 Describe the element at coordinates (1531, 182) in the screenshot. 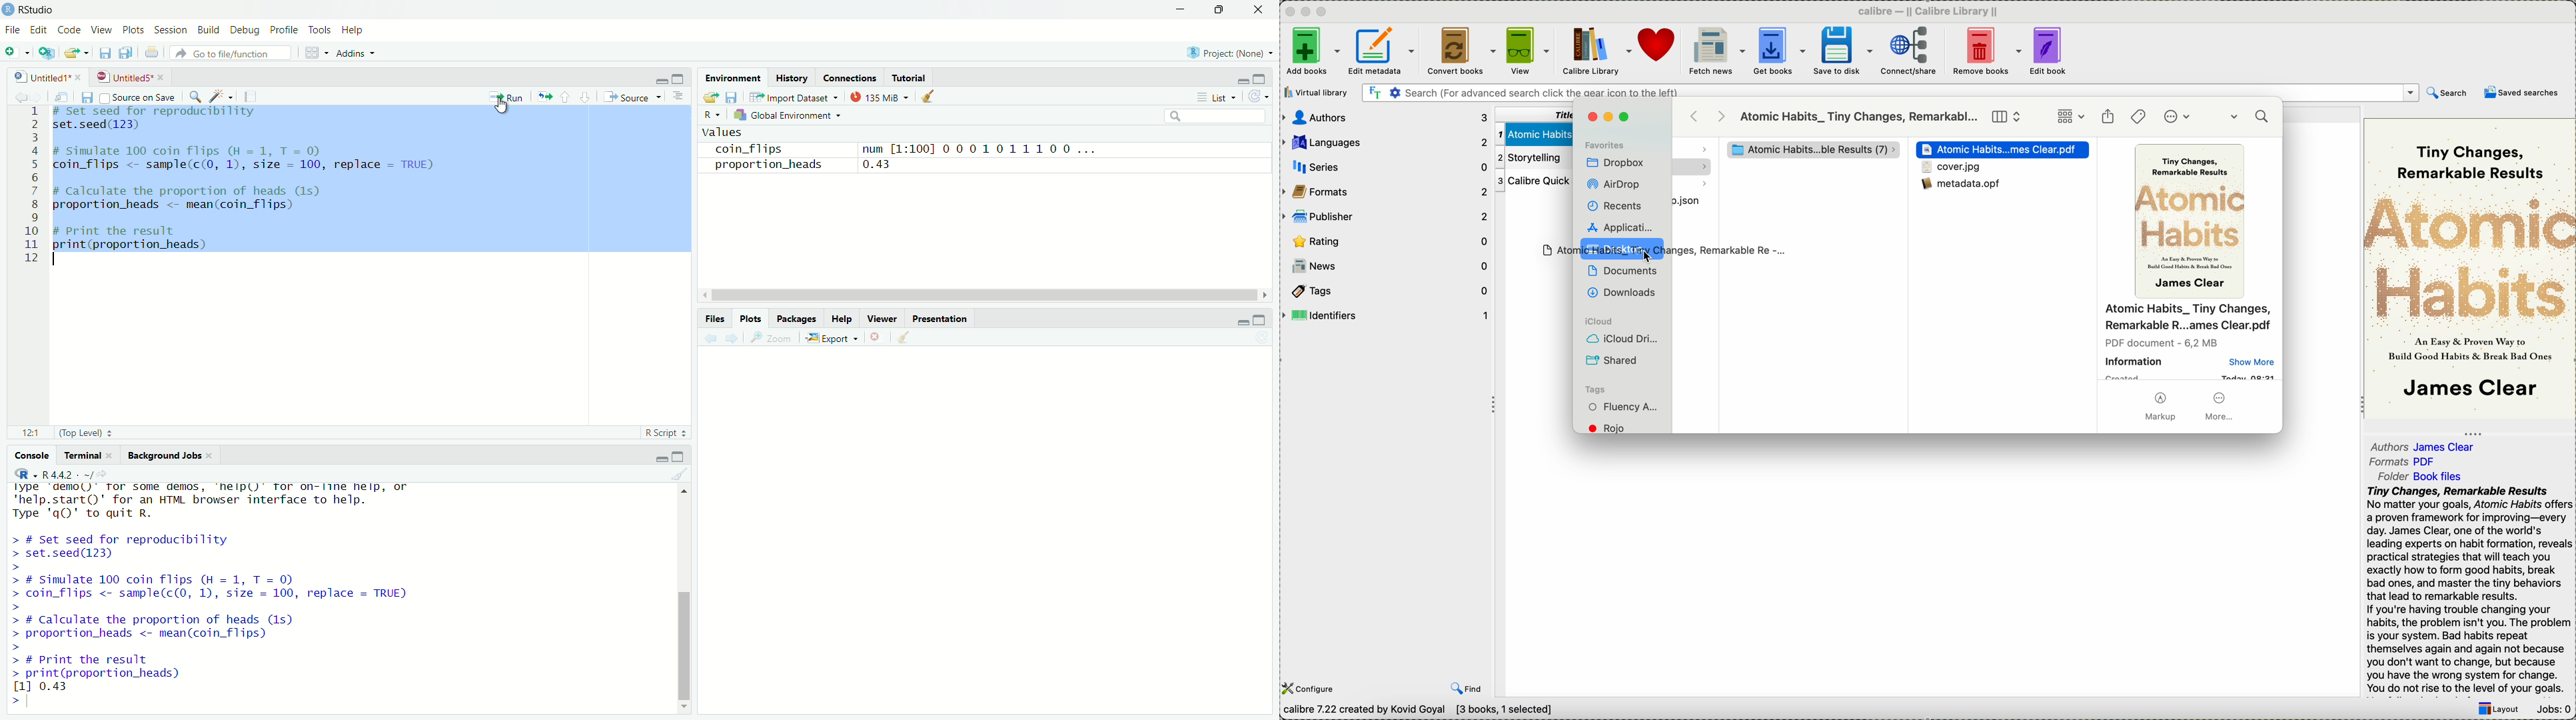

I see `third book` at that location.